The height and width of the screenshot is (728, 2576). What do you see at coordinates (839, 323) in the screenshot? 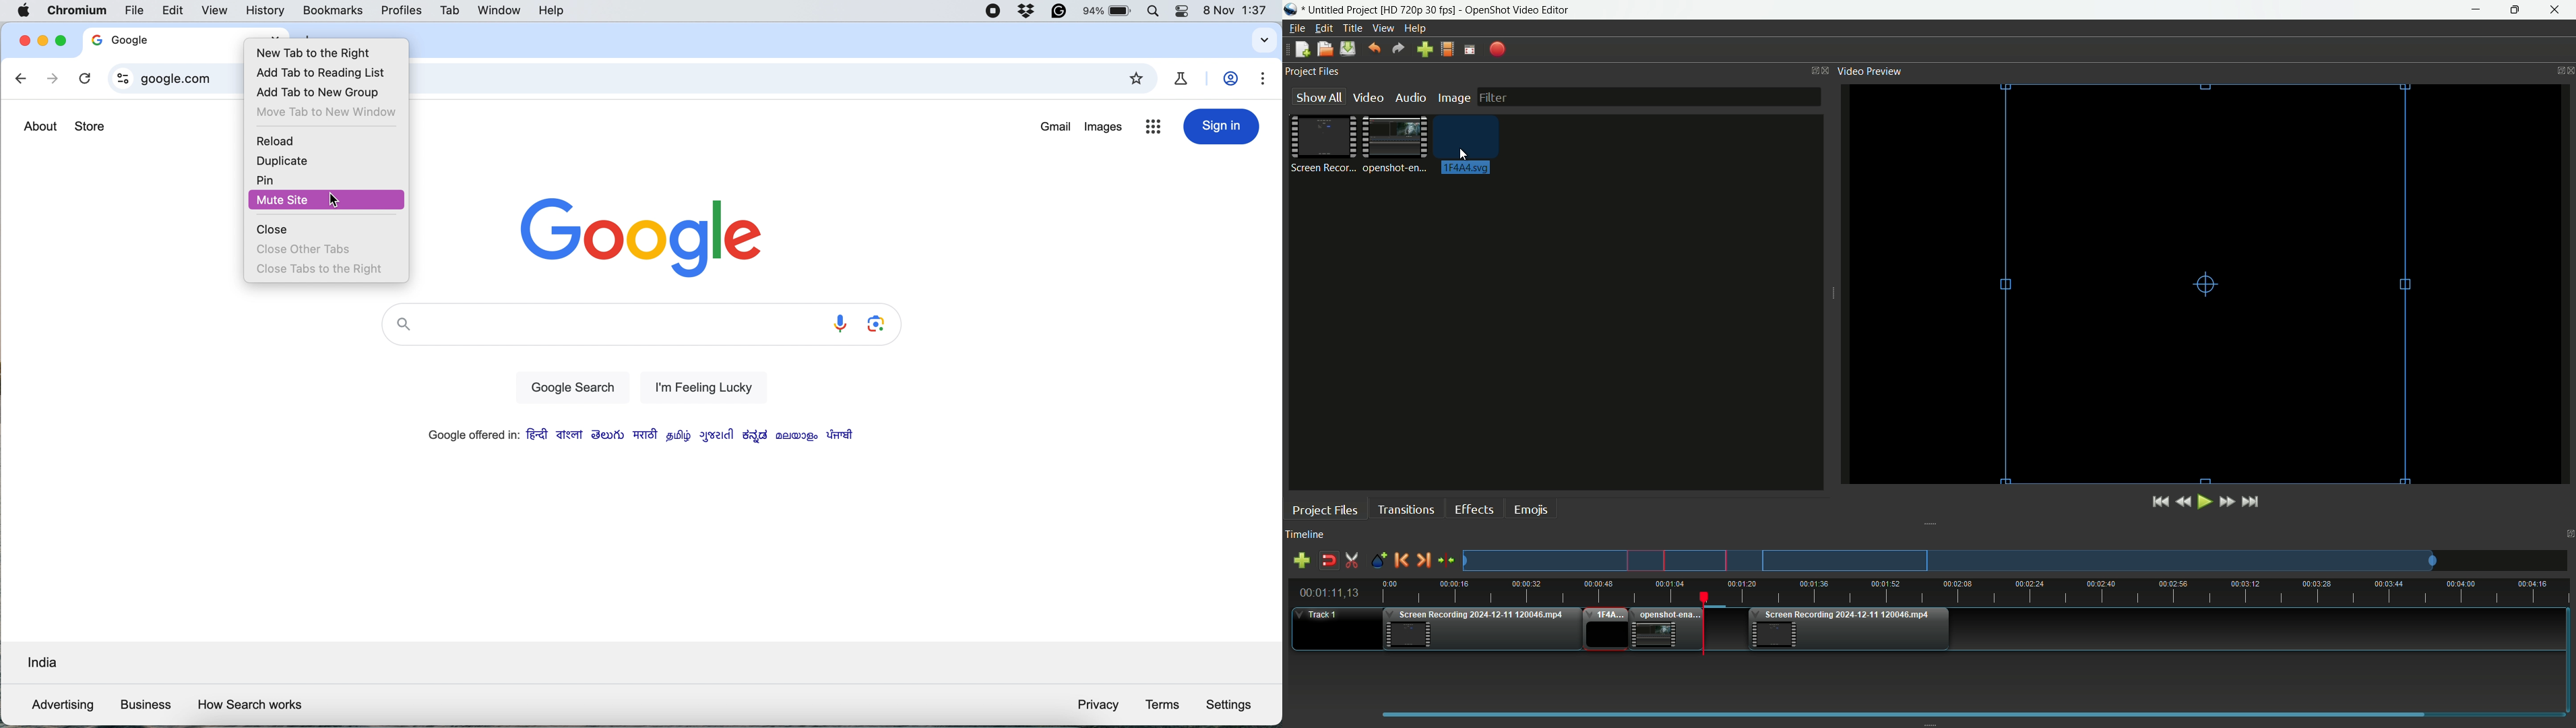
I see `speech to text ` at bounding box center [839, 323].